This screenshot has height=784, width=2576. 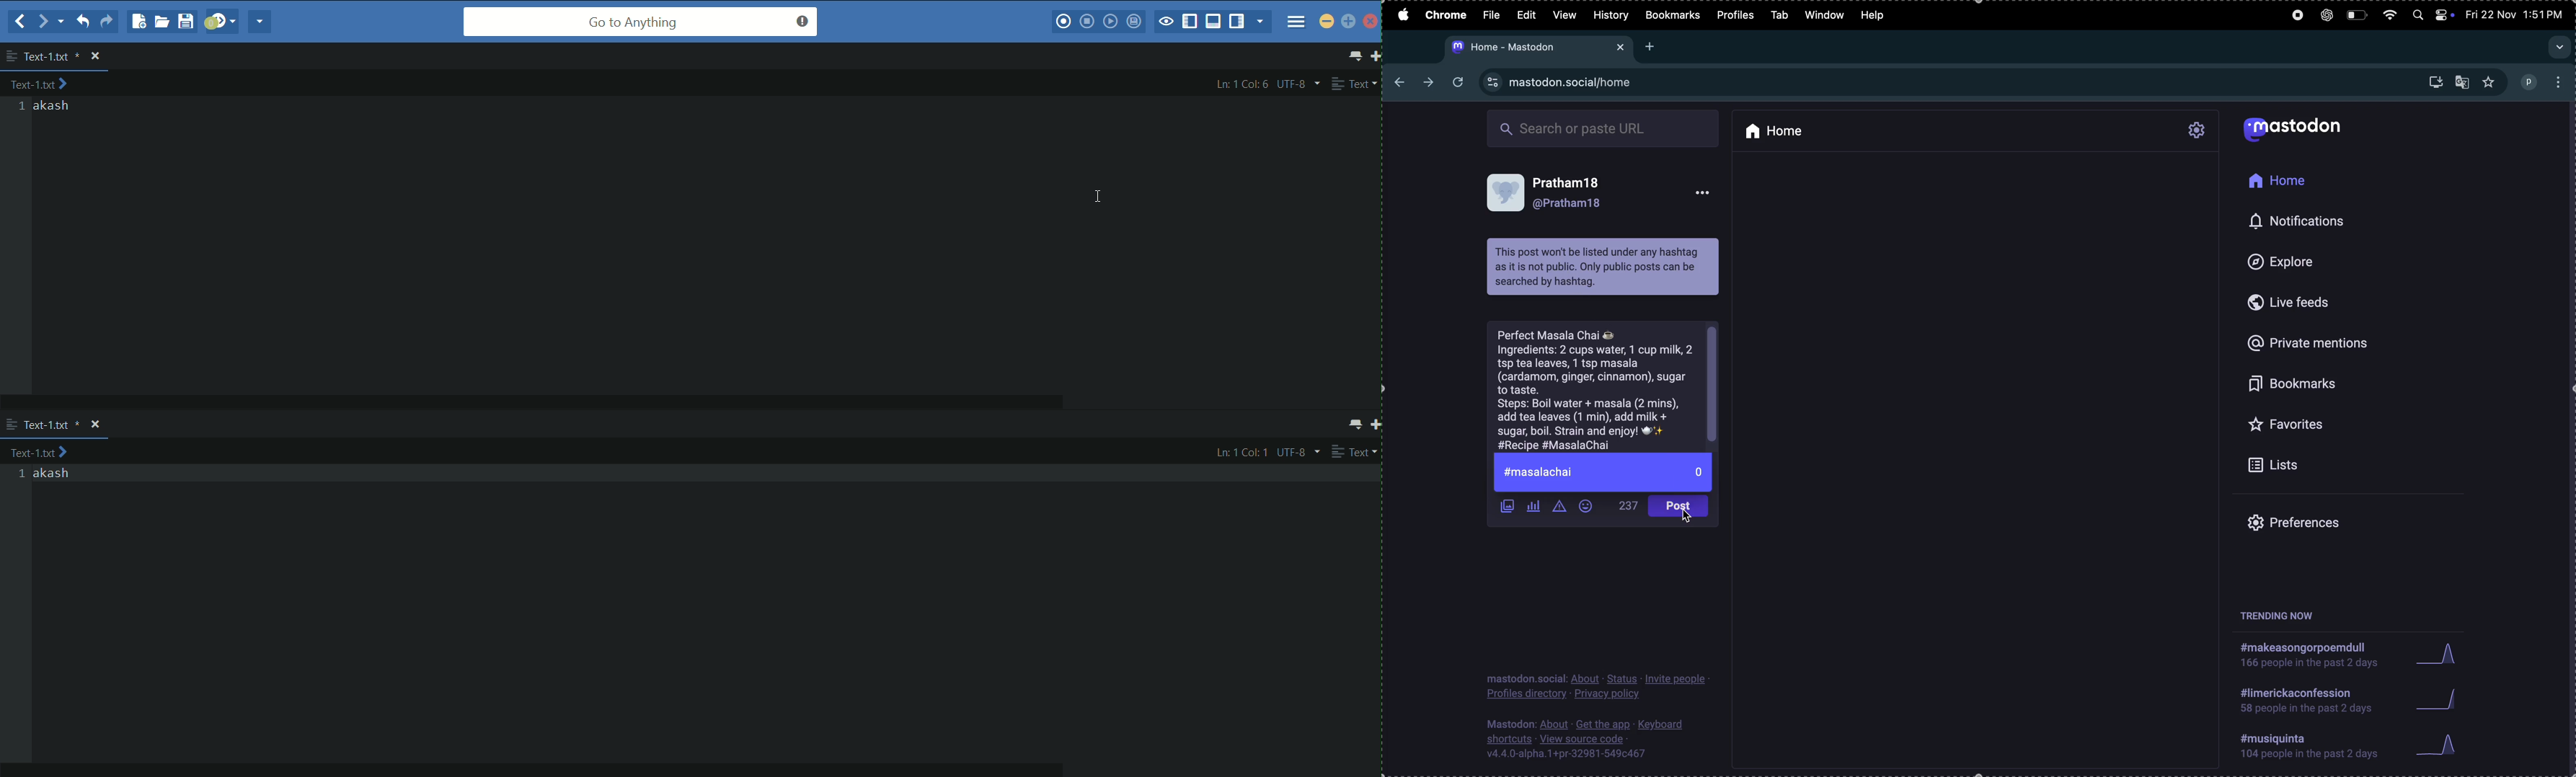 I want to click on save macro to toolbox, so click(x=1136, y=20).